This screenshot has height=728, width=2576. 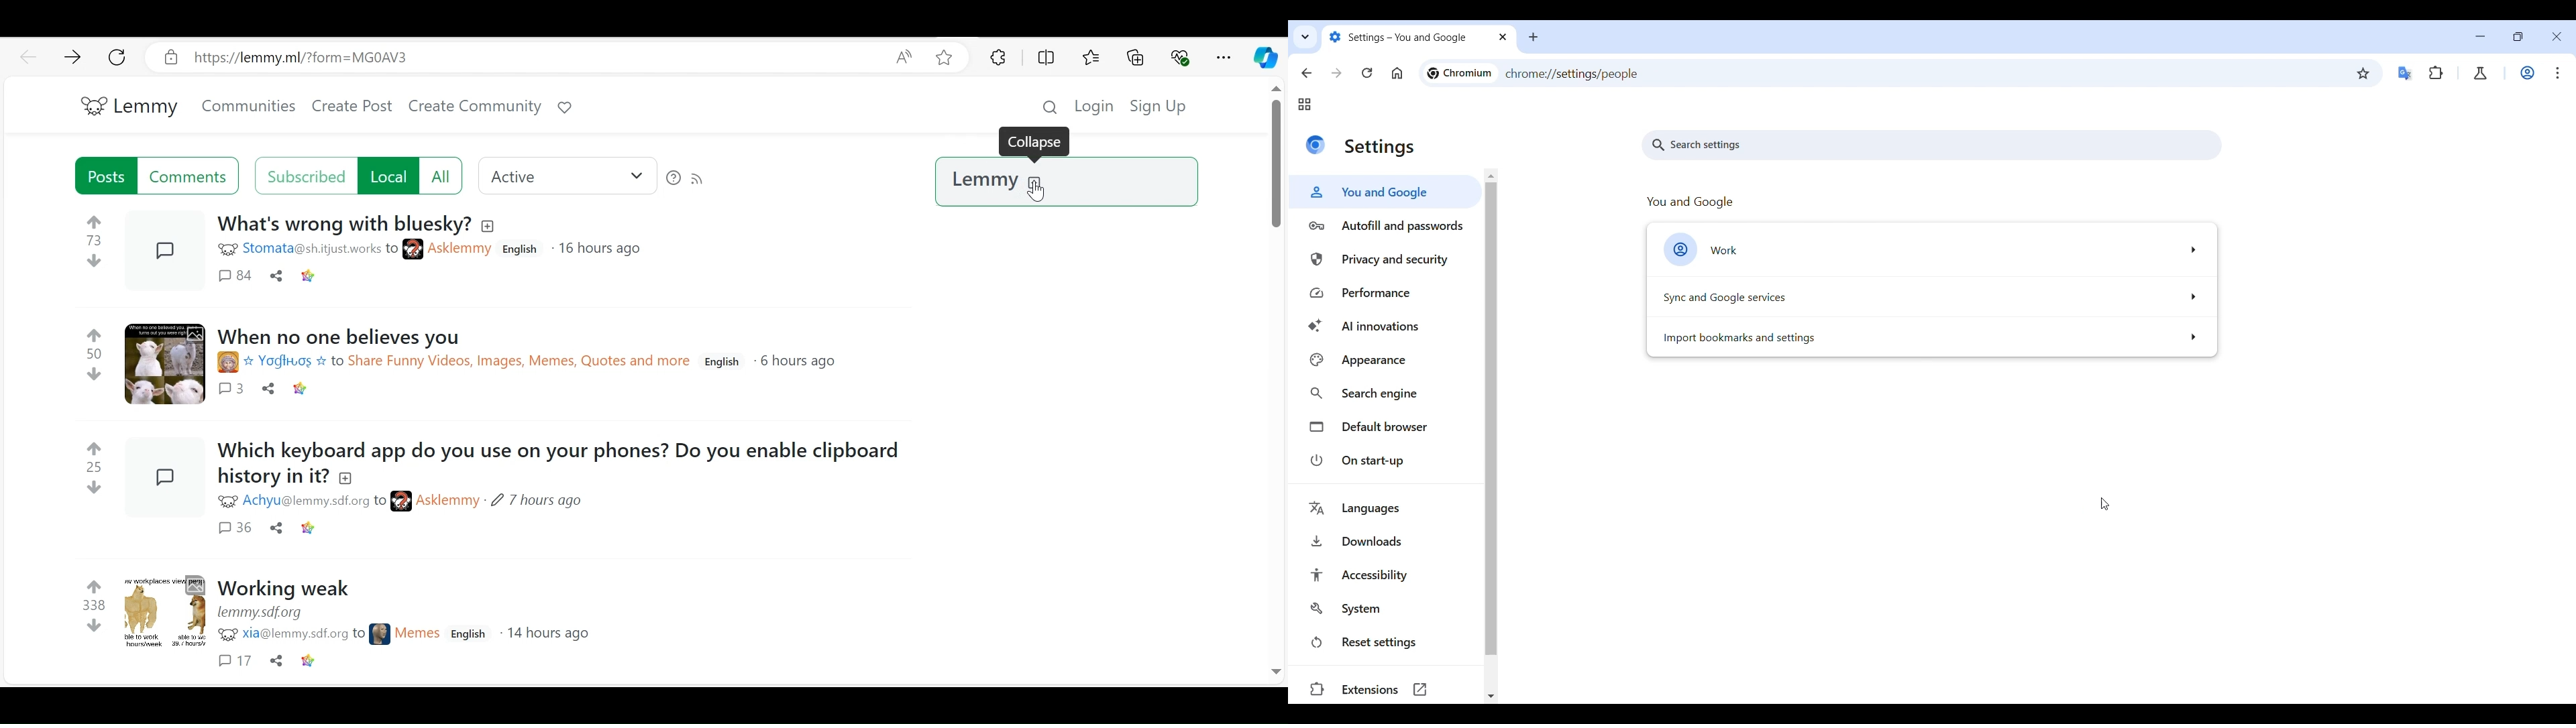 I want to click on Donate, so click(x=564, y=110).